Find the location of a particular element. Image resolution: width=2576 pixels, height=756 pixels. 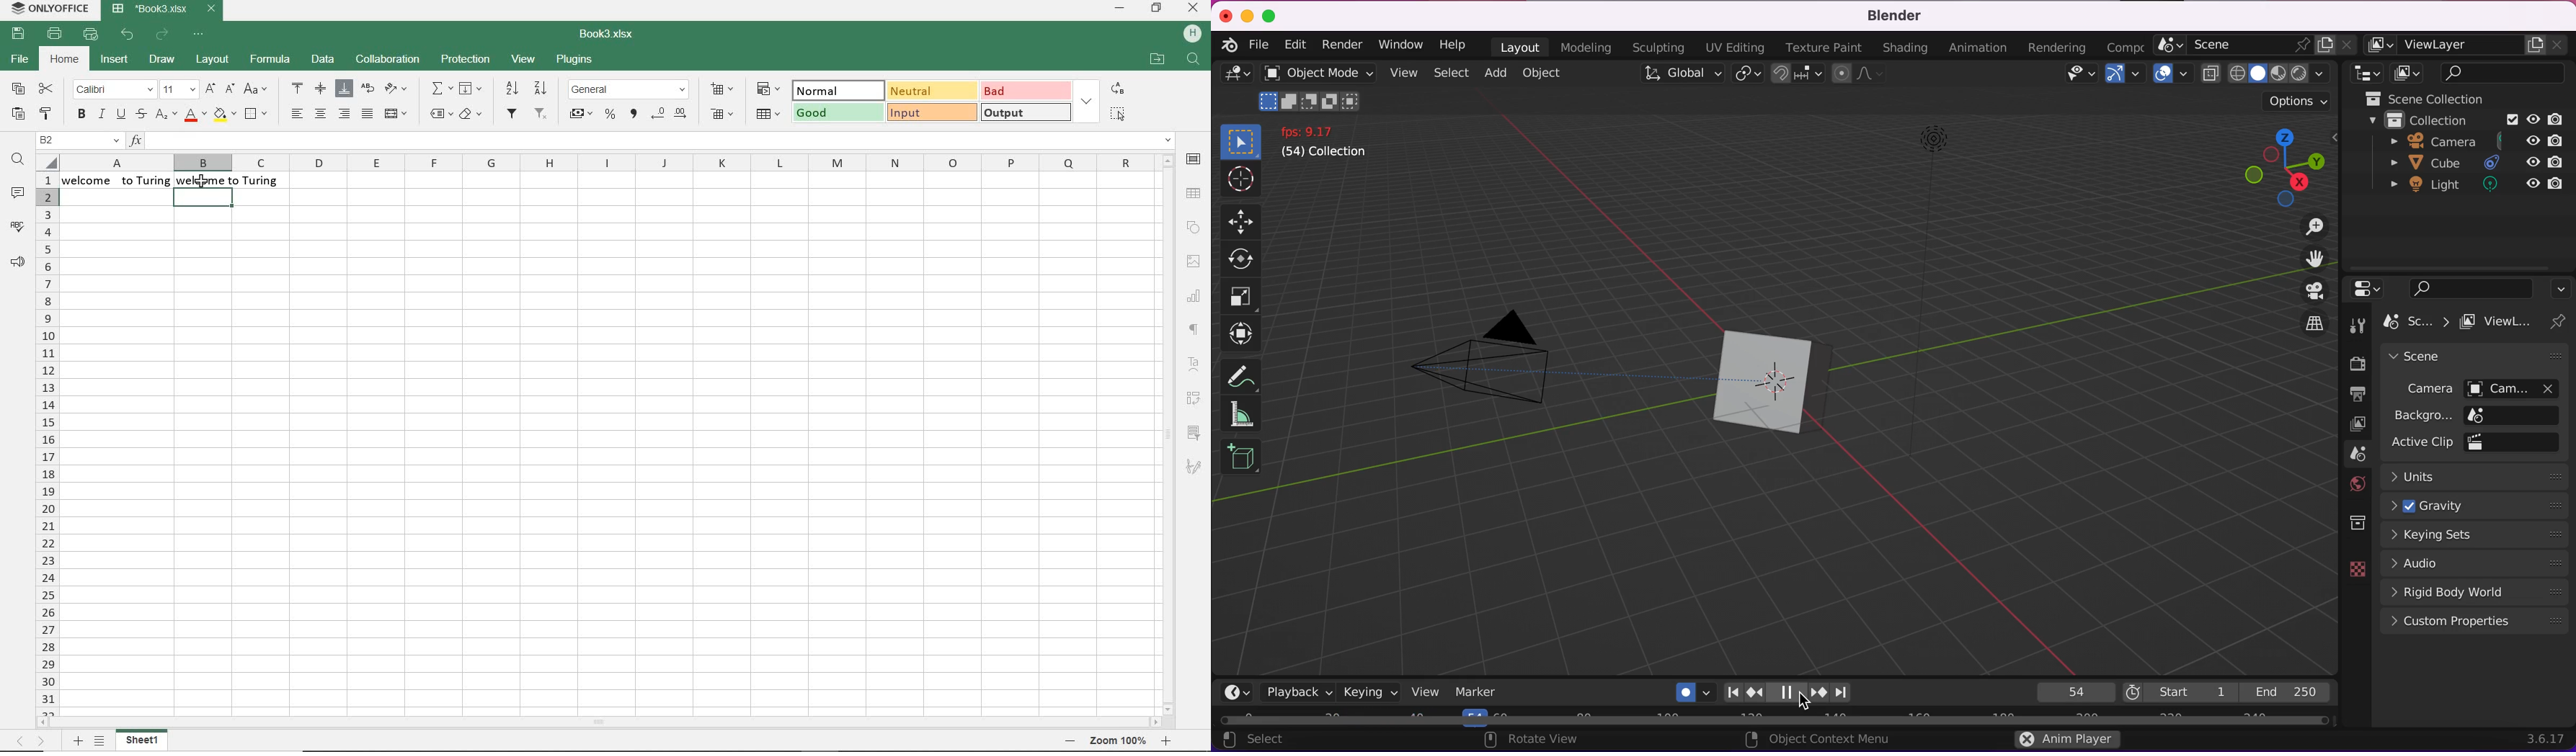

keying is located at coordinates (1367, 693).